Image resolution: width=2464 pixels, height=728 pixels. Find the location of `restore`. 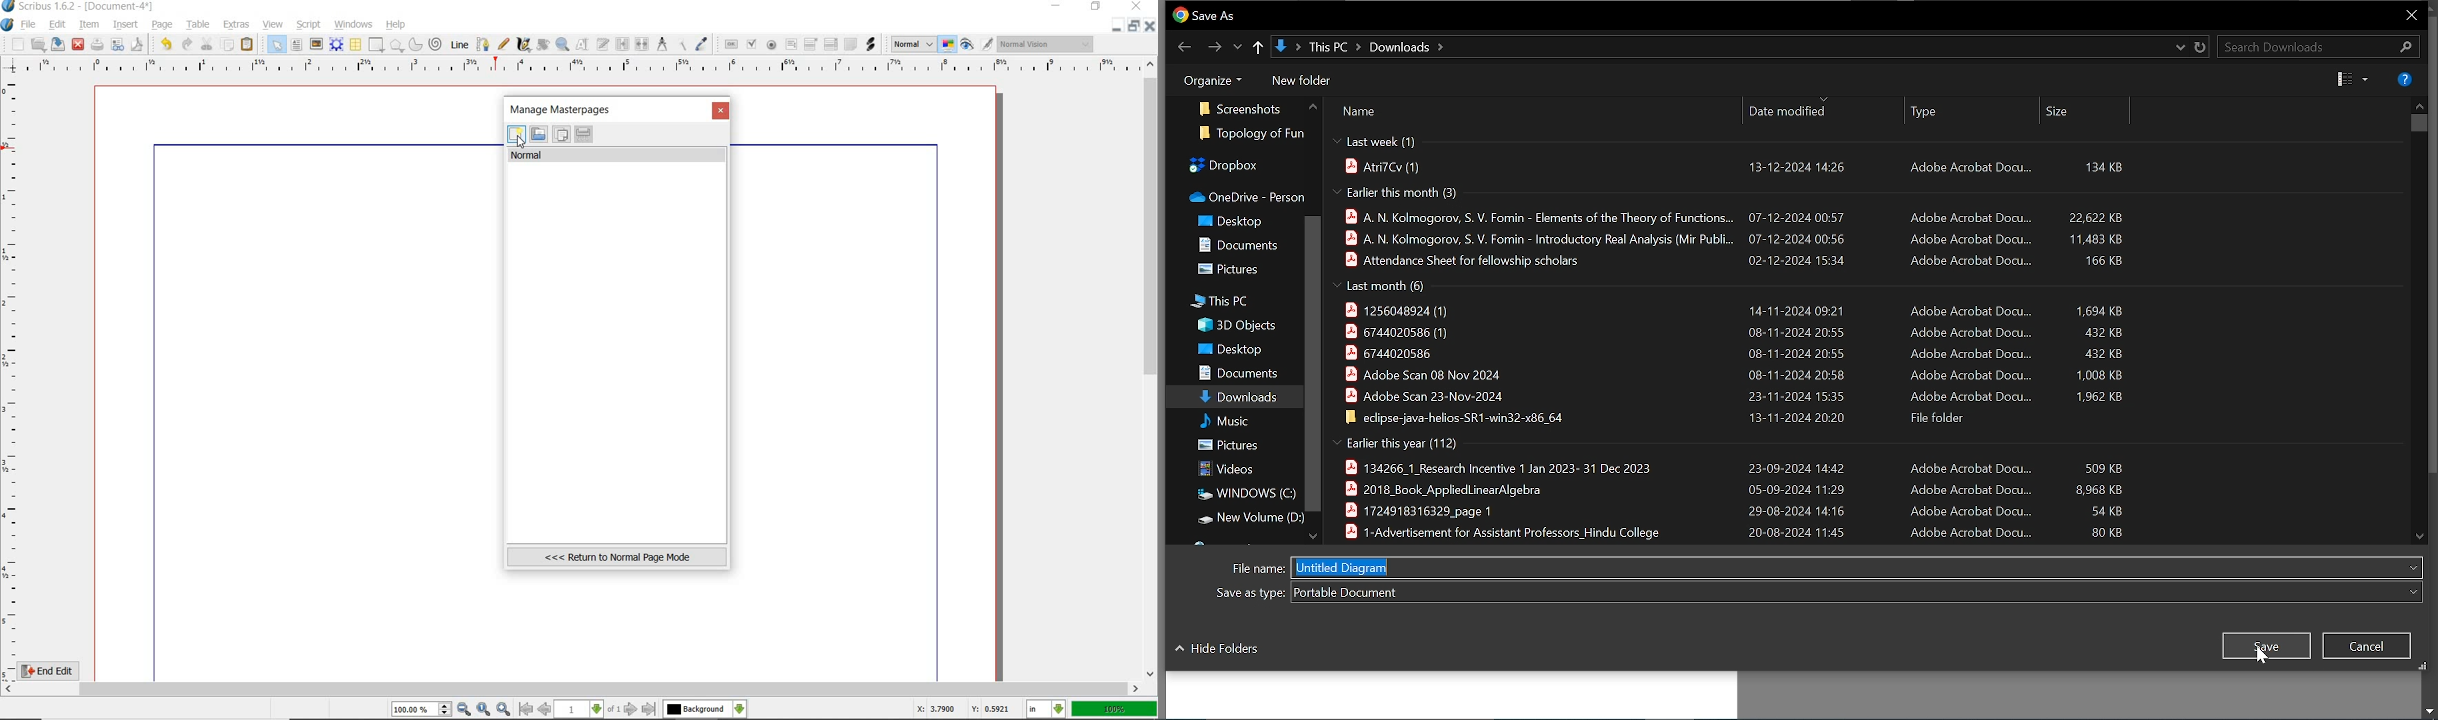

restore is located at coordinates (1137, 26).